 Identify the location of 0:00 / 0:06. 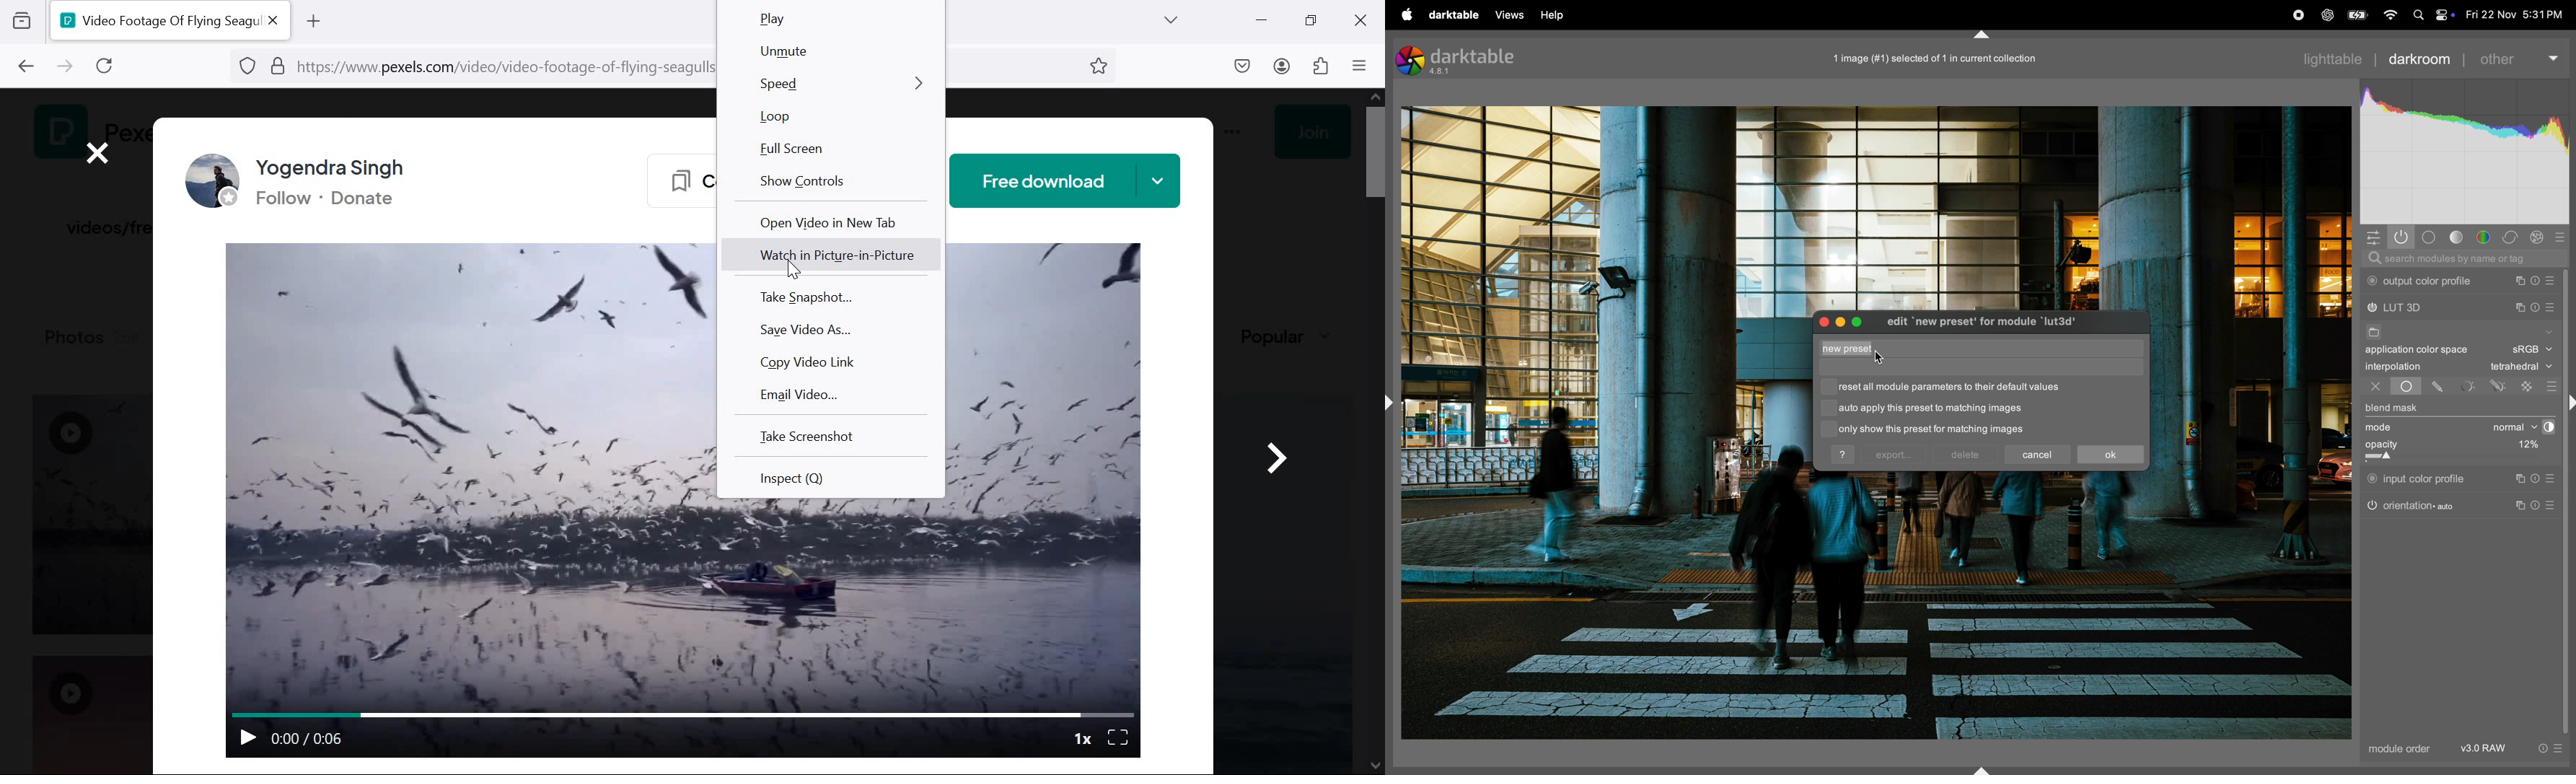
(311, 737).